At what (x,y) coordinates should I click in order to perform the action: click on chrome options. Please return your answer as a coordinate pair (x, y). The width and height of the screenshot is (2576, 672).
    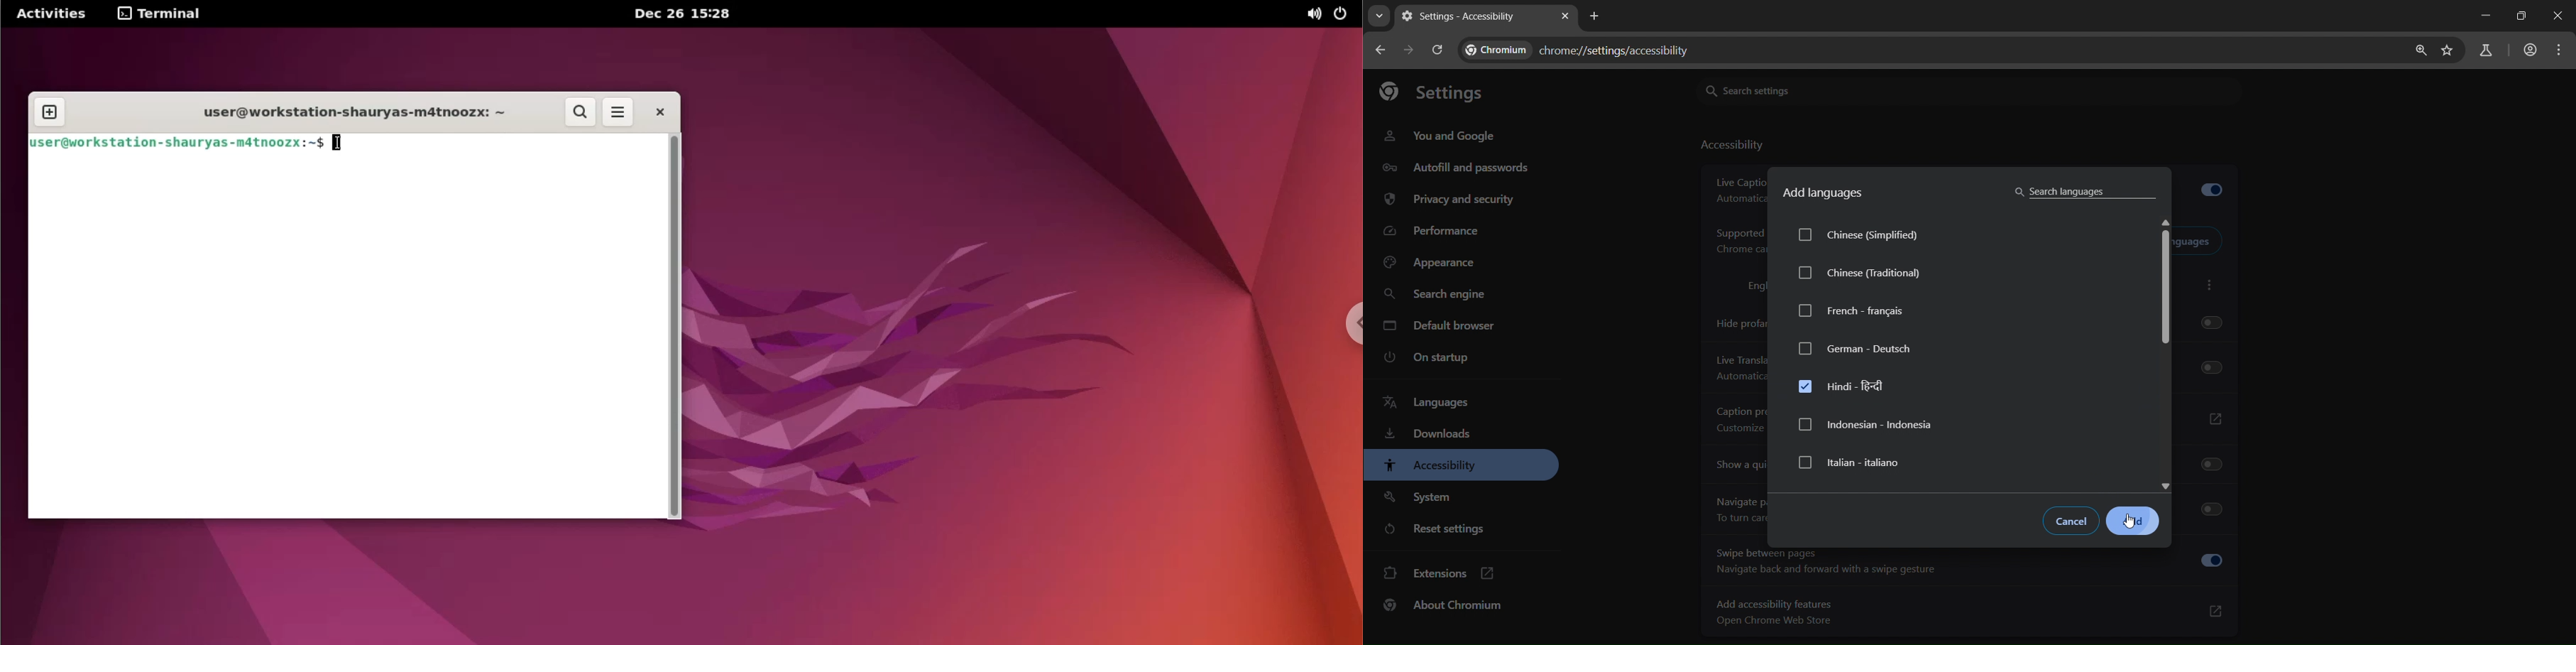
    Looking at the image, I should click on (1347, 323).